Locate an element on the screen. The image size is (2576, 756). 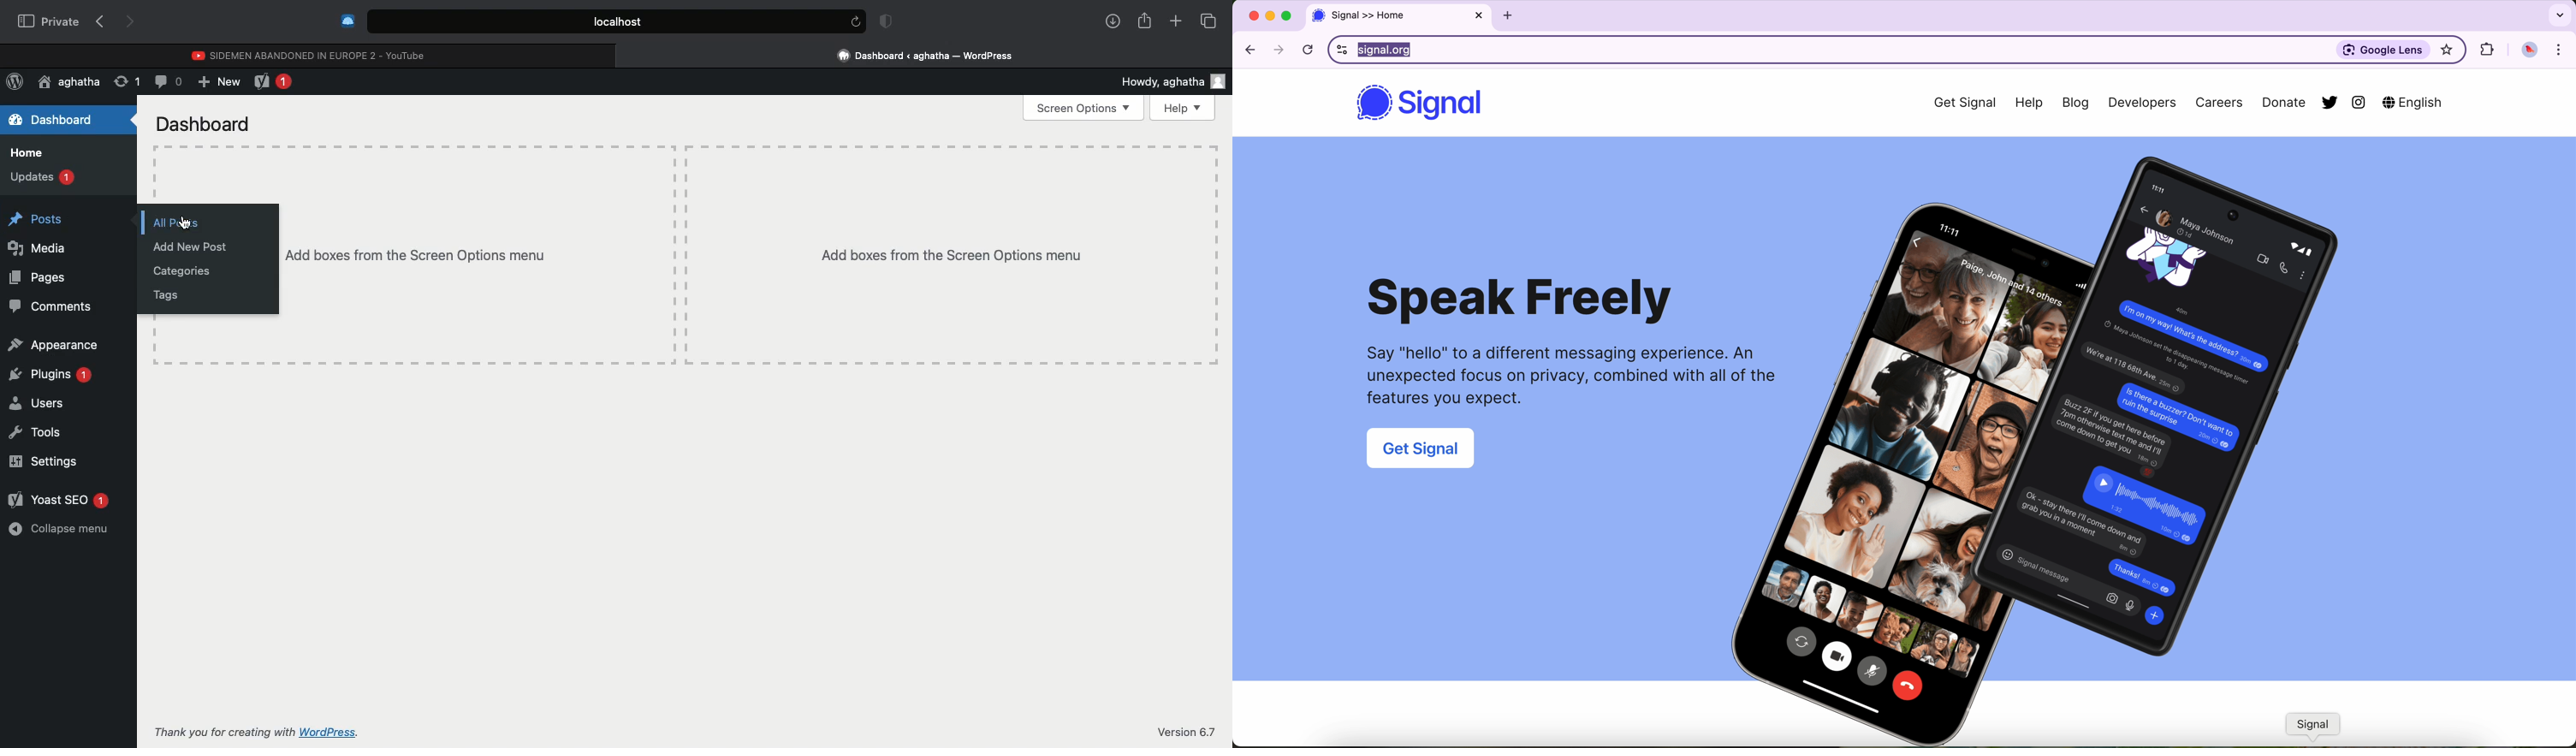
signal logo is located at coordinates (1372, 104).